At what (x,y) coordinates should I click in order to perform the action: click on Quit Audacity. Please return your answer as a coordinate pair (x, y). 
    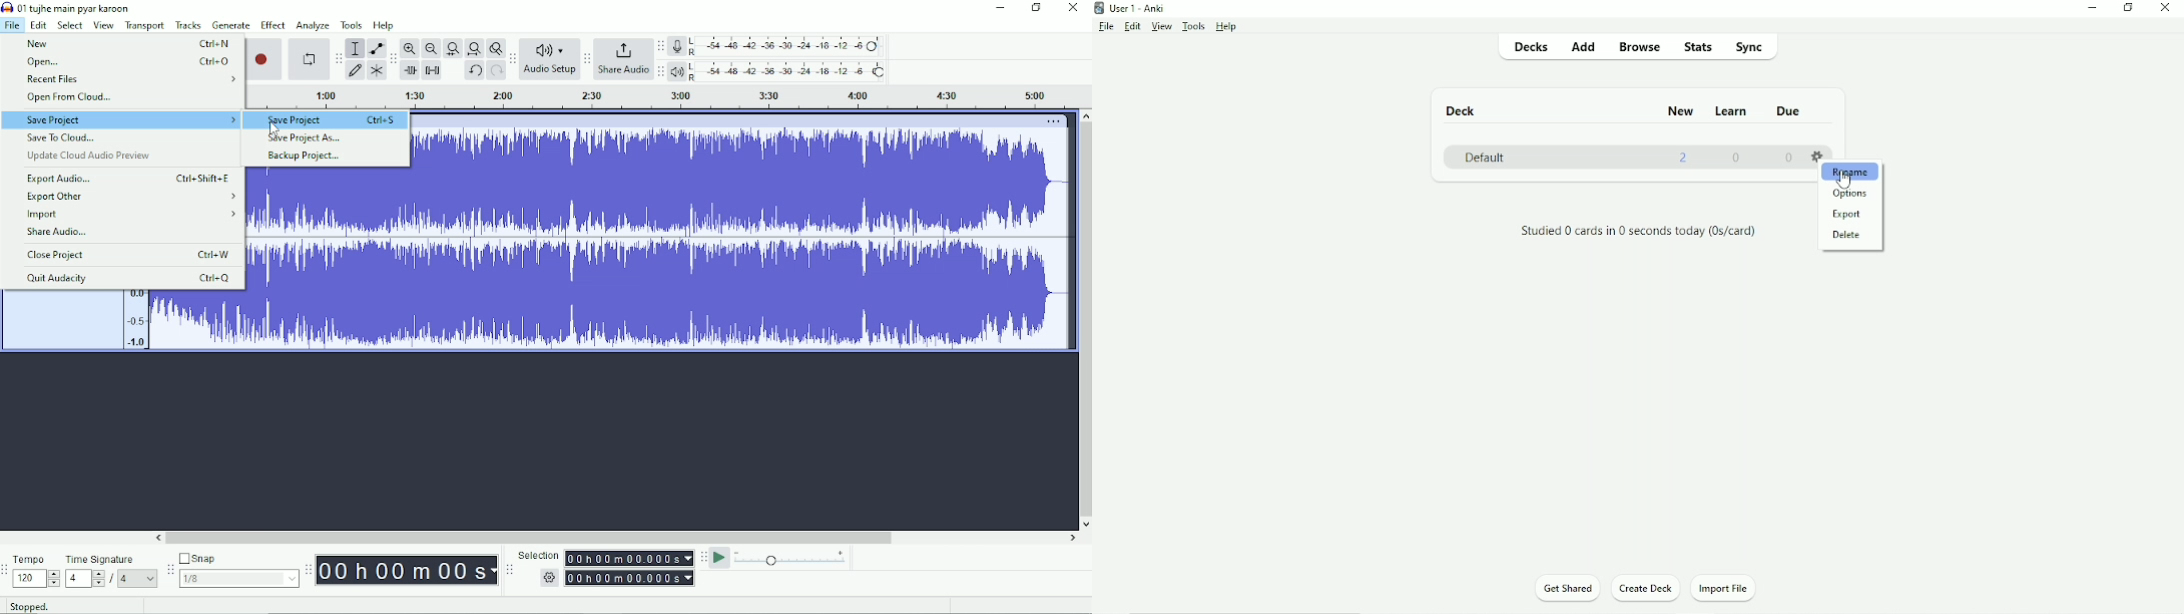
    Looking at the image, I should click on (128, 279).